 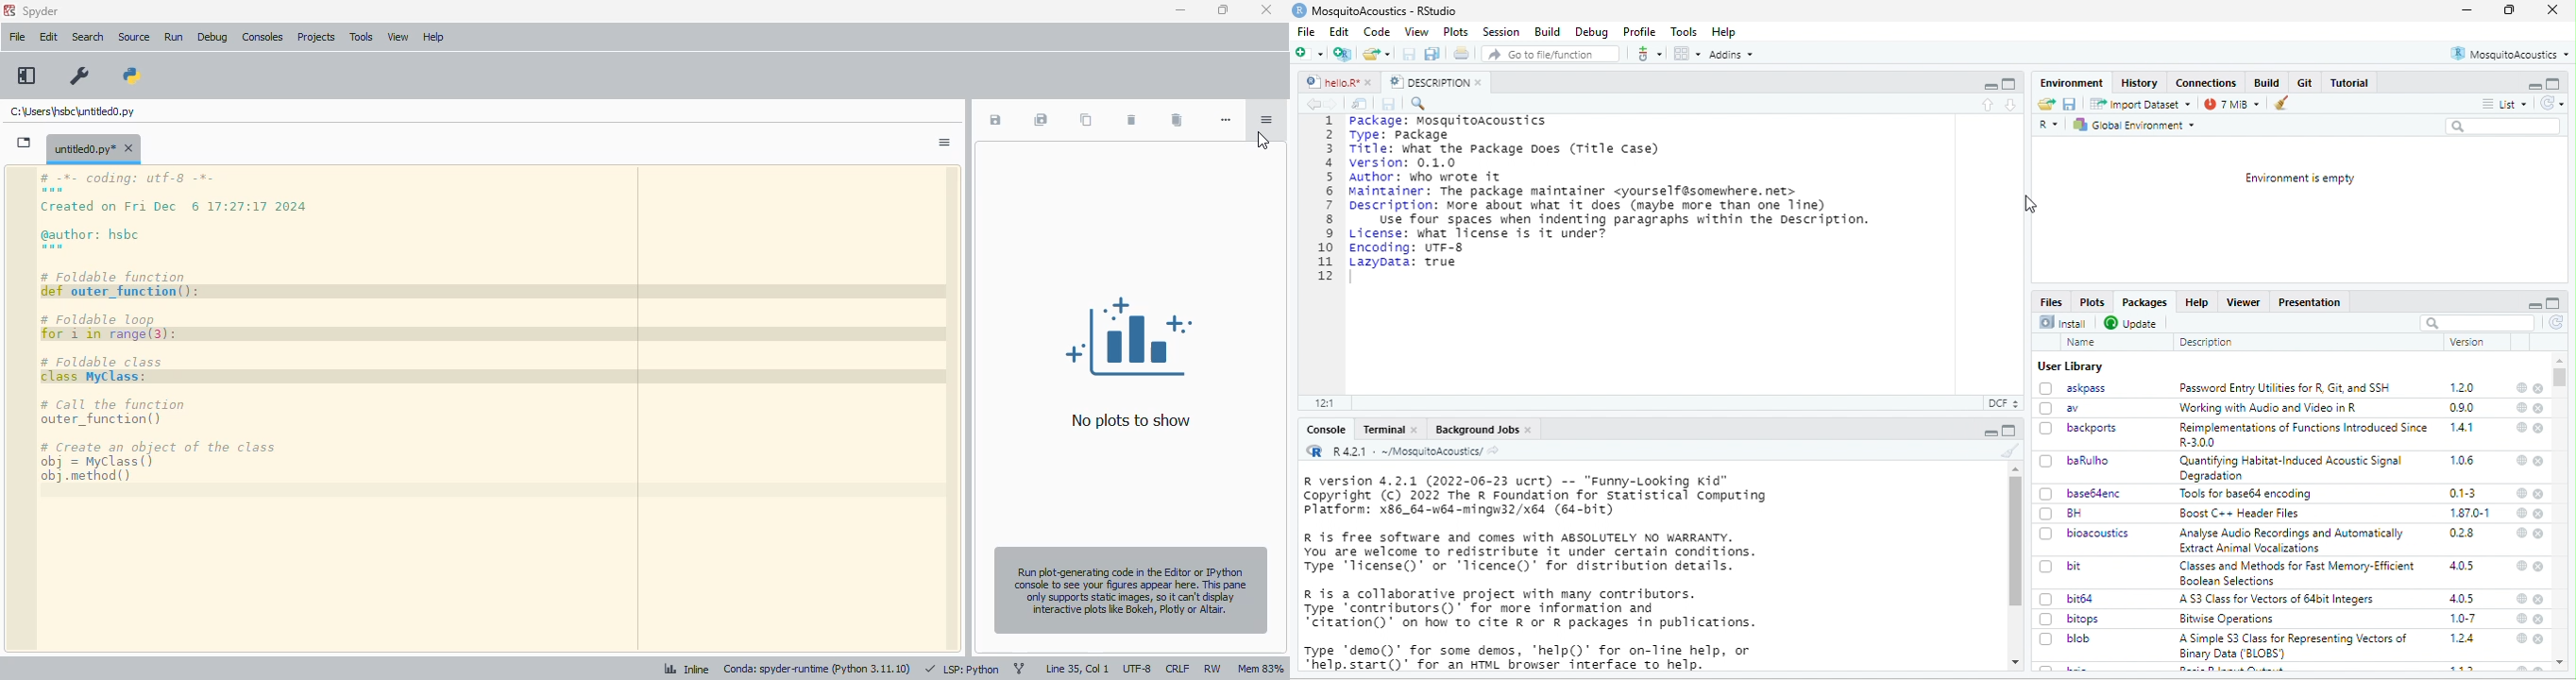 I want to click on full screen, so click(x=2554, y=303).